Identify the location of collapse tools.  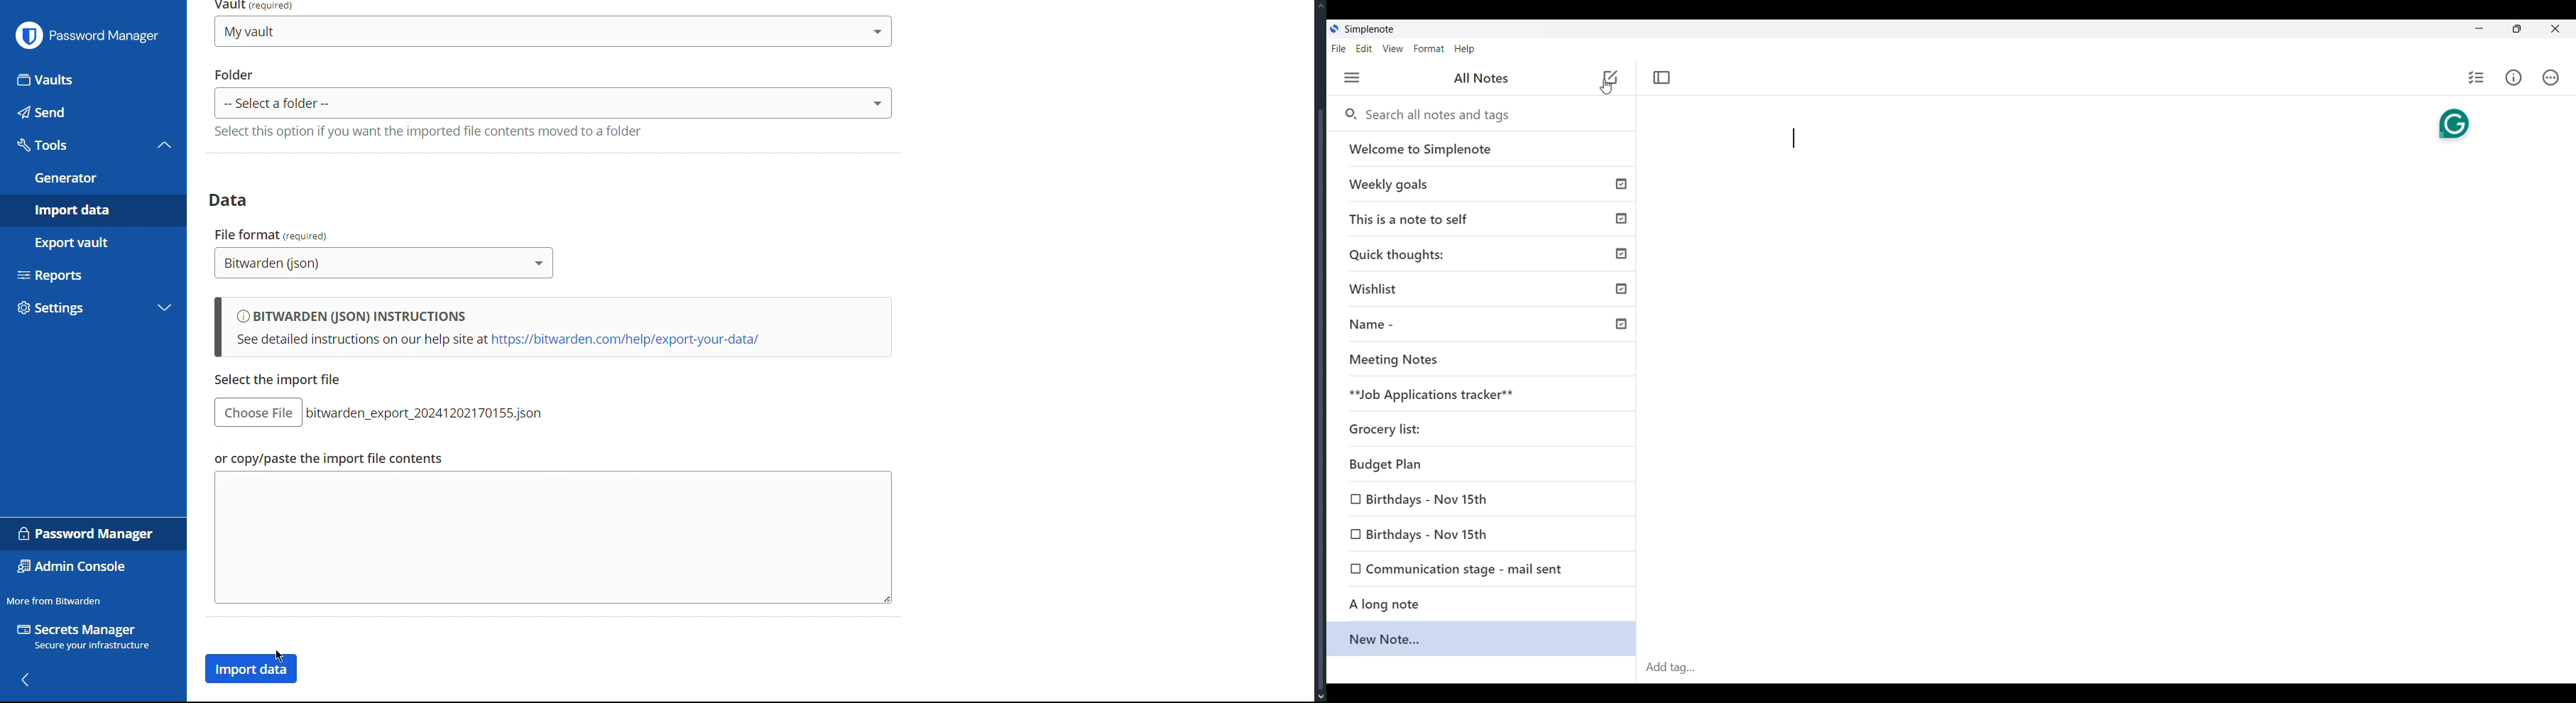
(165, 144).